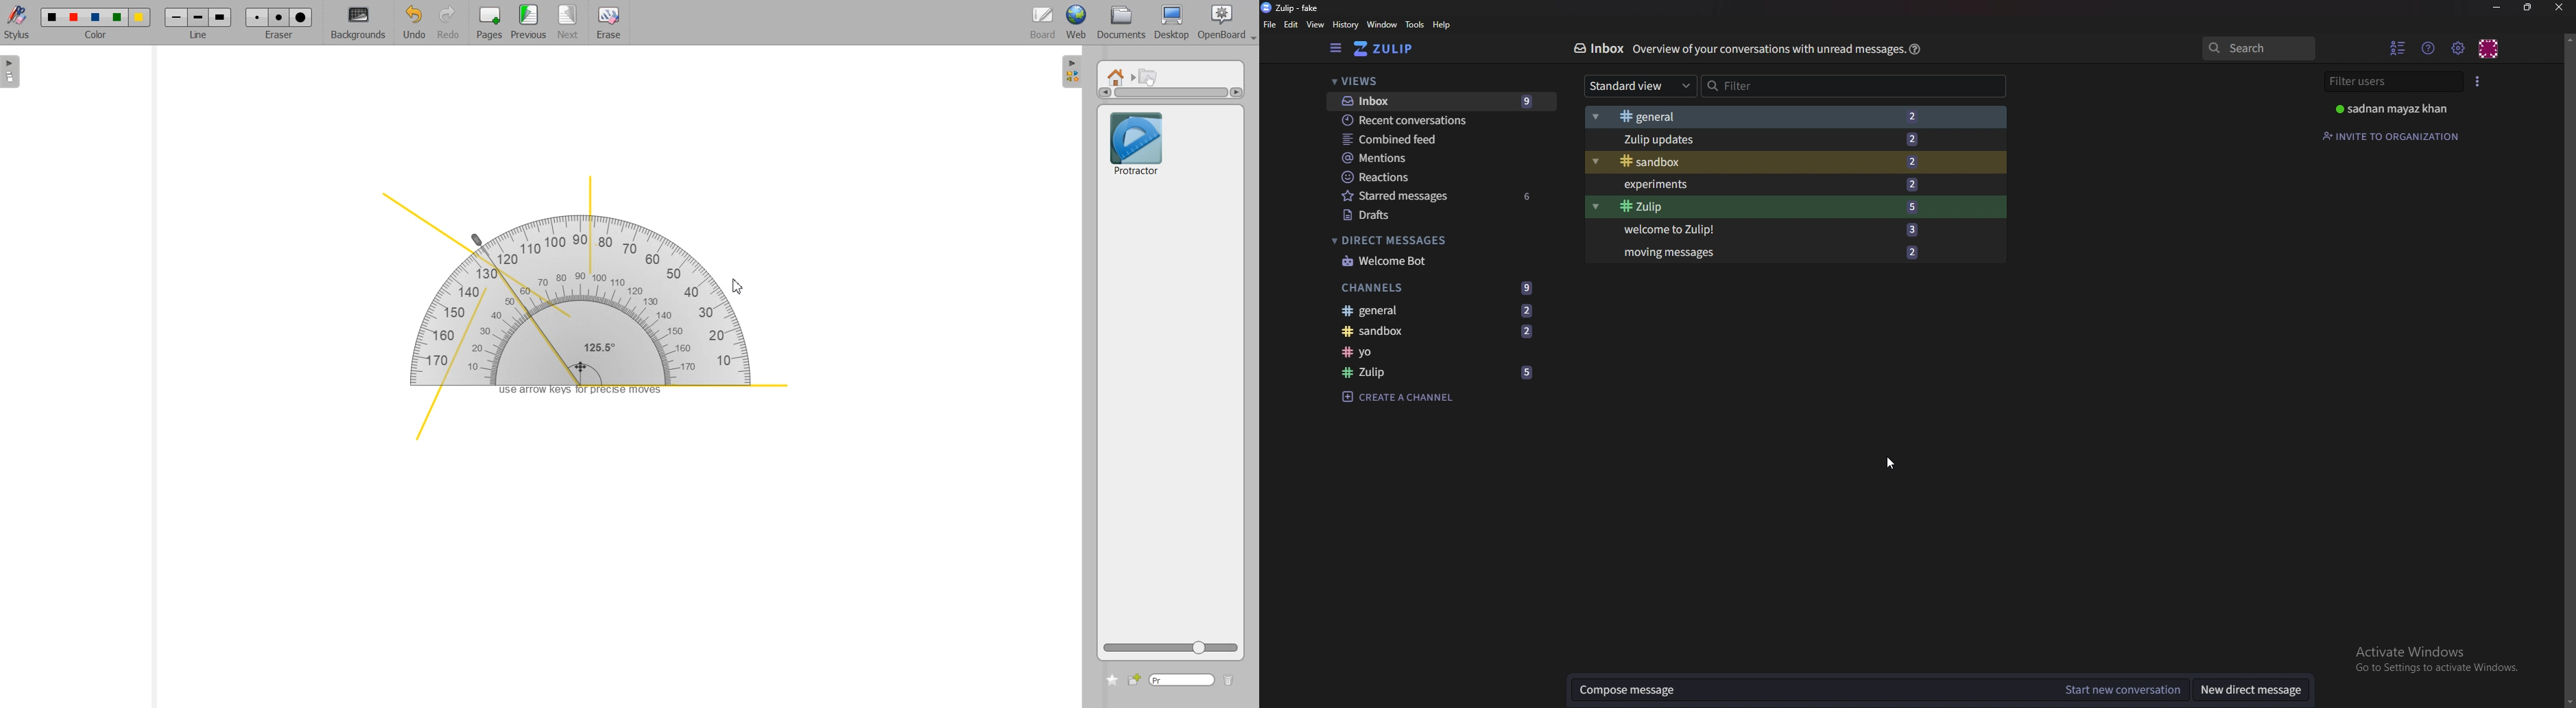 The width and height of the screenshot is (2576, 728). Describe the element at coordinates (1768, 49) in the screenshot. I see `Overview of your conversations with unread messages` at that location.